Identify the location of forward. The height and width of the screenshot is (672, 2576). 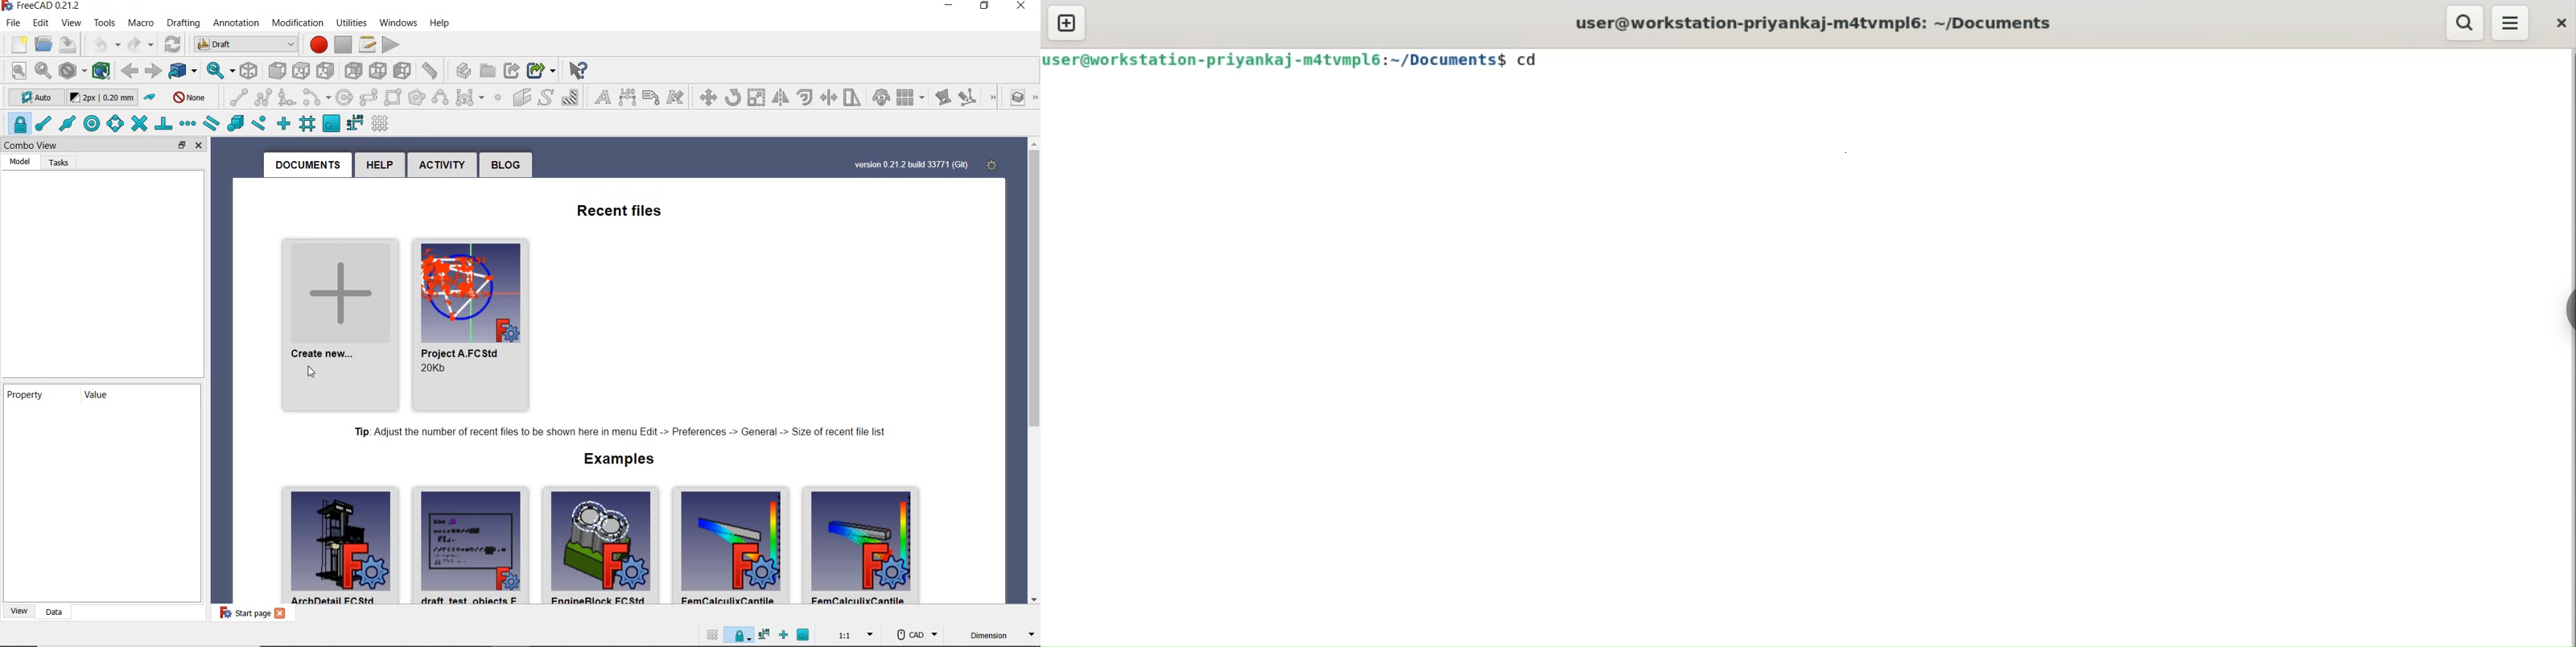
(152, 69).